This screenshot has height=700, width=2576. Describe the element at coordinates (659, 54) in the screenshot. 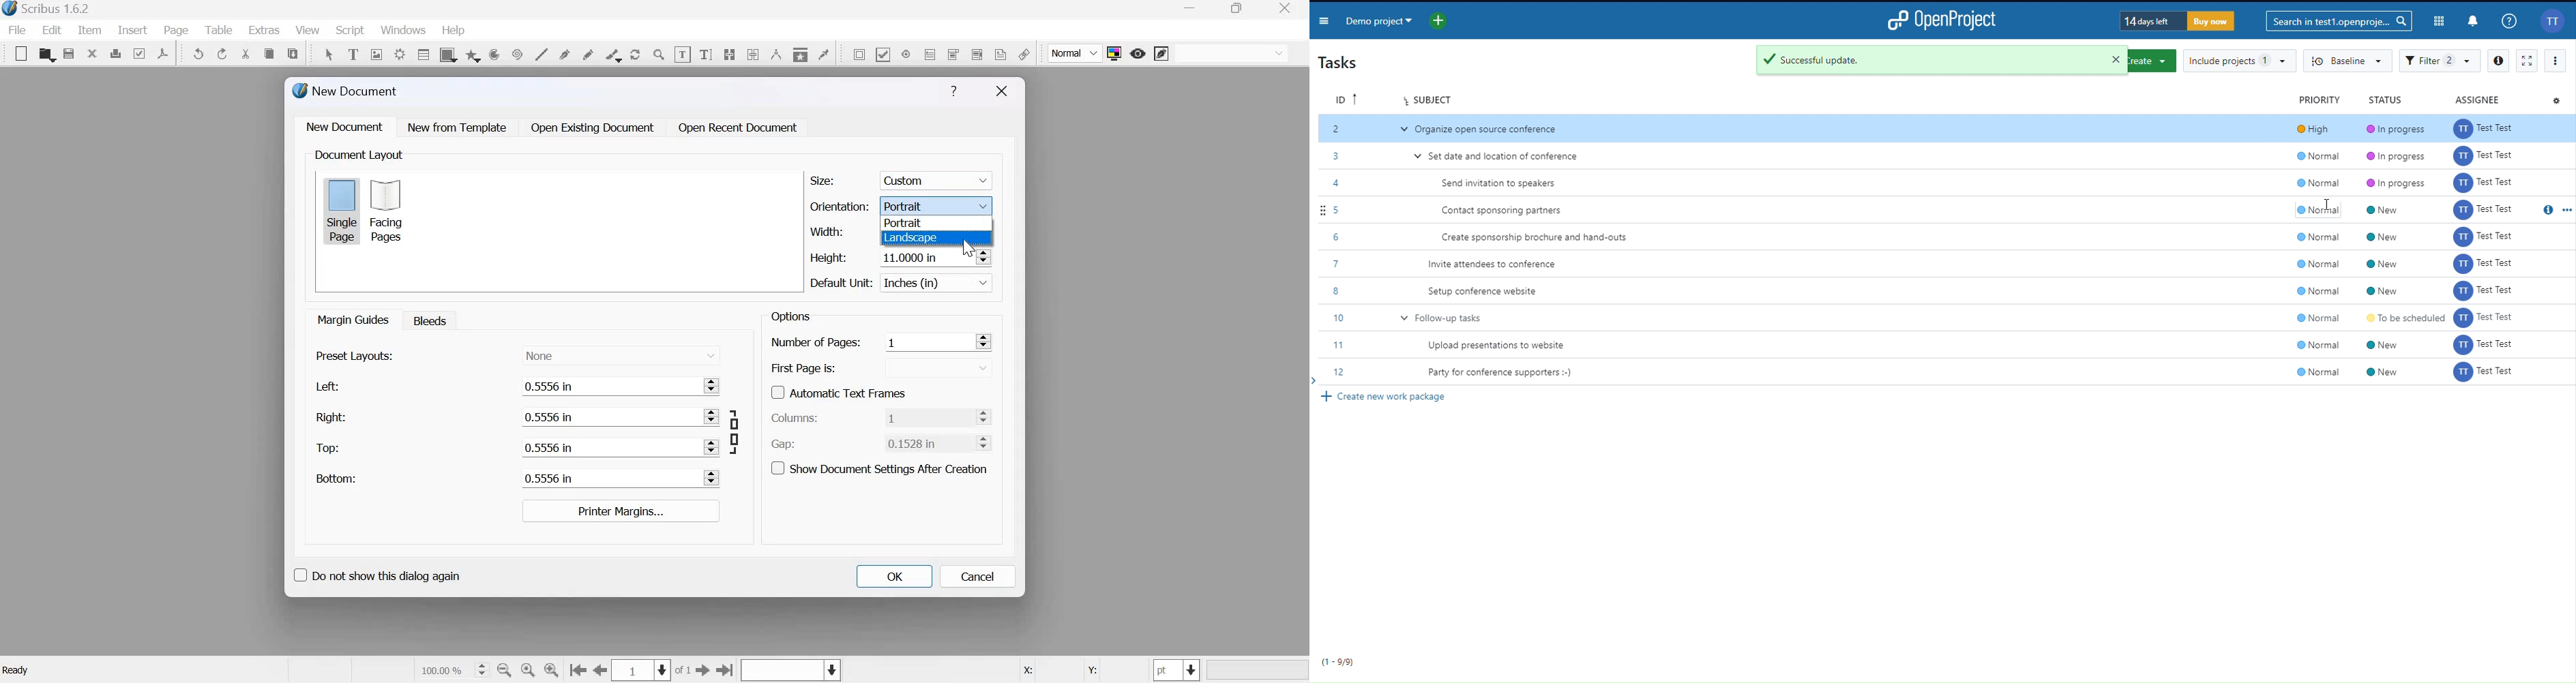

I see `Zoom in or zoom out` at that location.